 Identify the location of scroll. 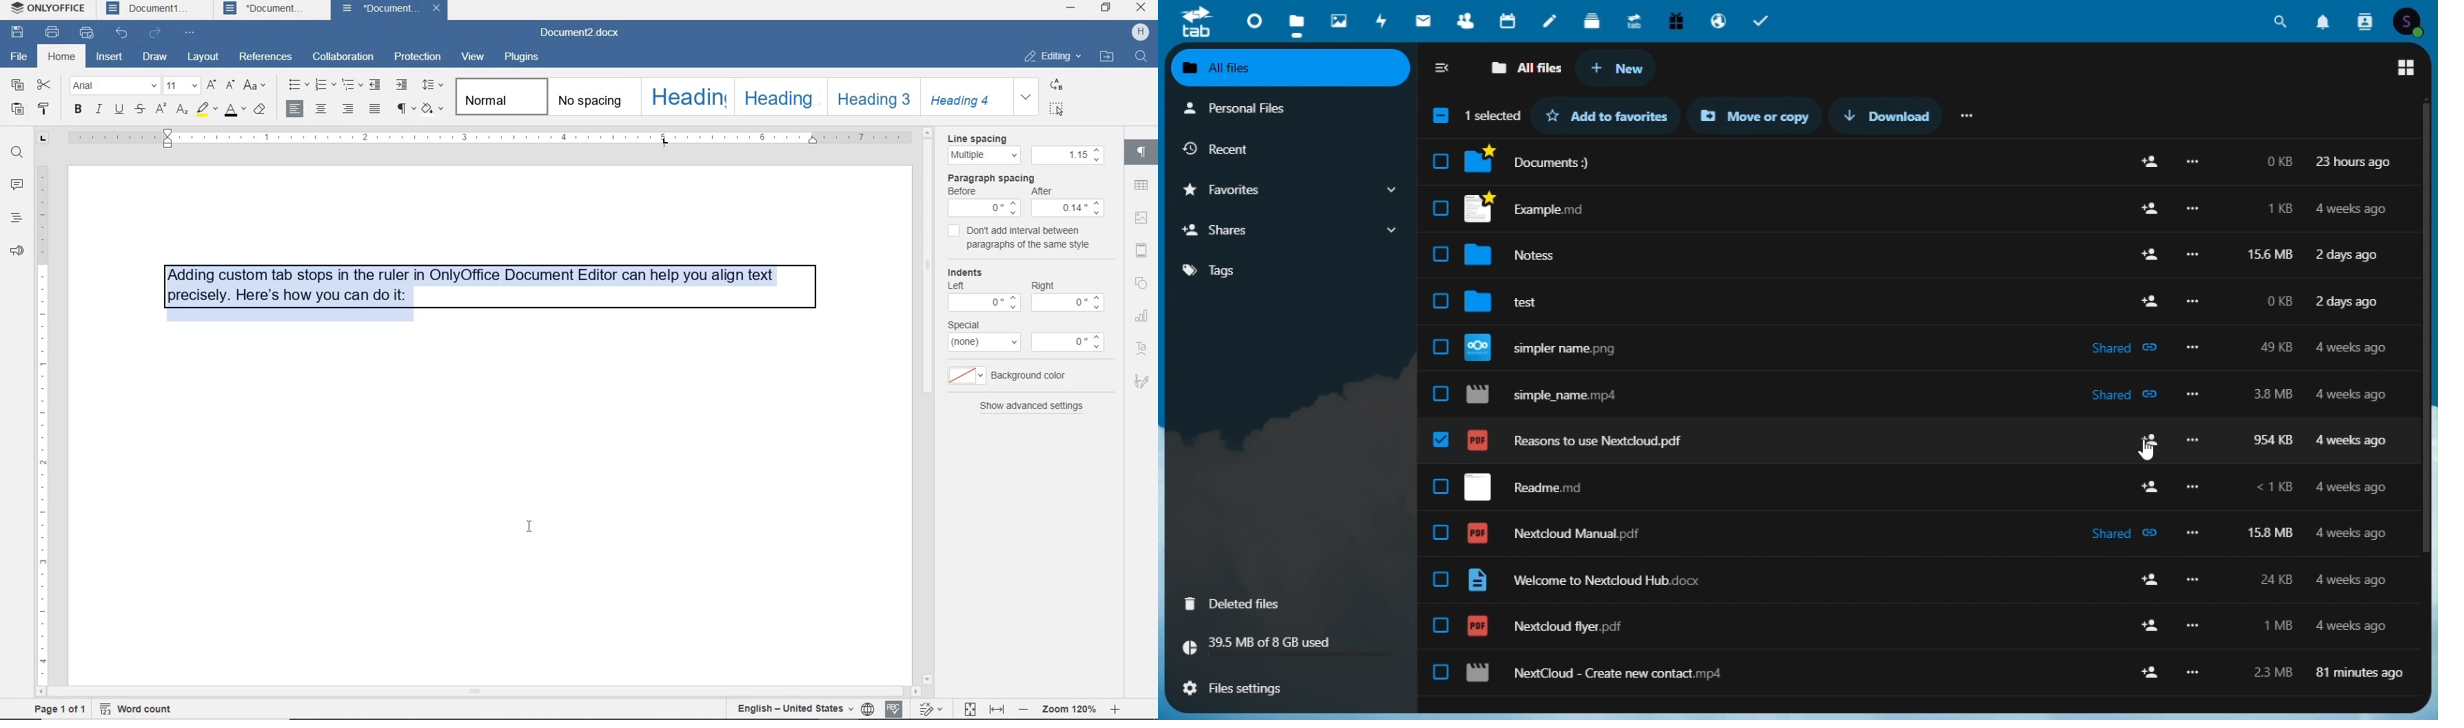
(498, 692).